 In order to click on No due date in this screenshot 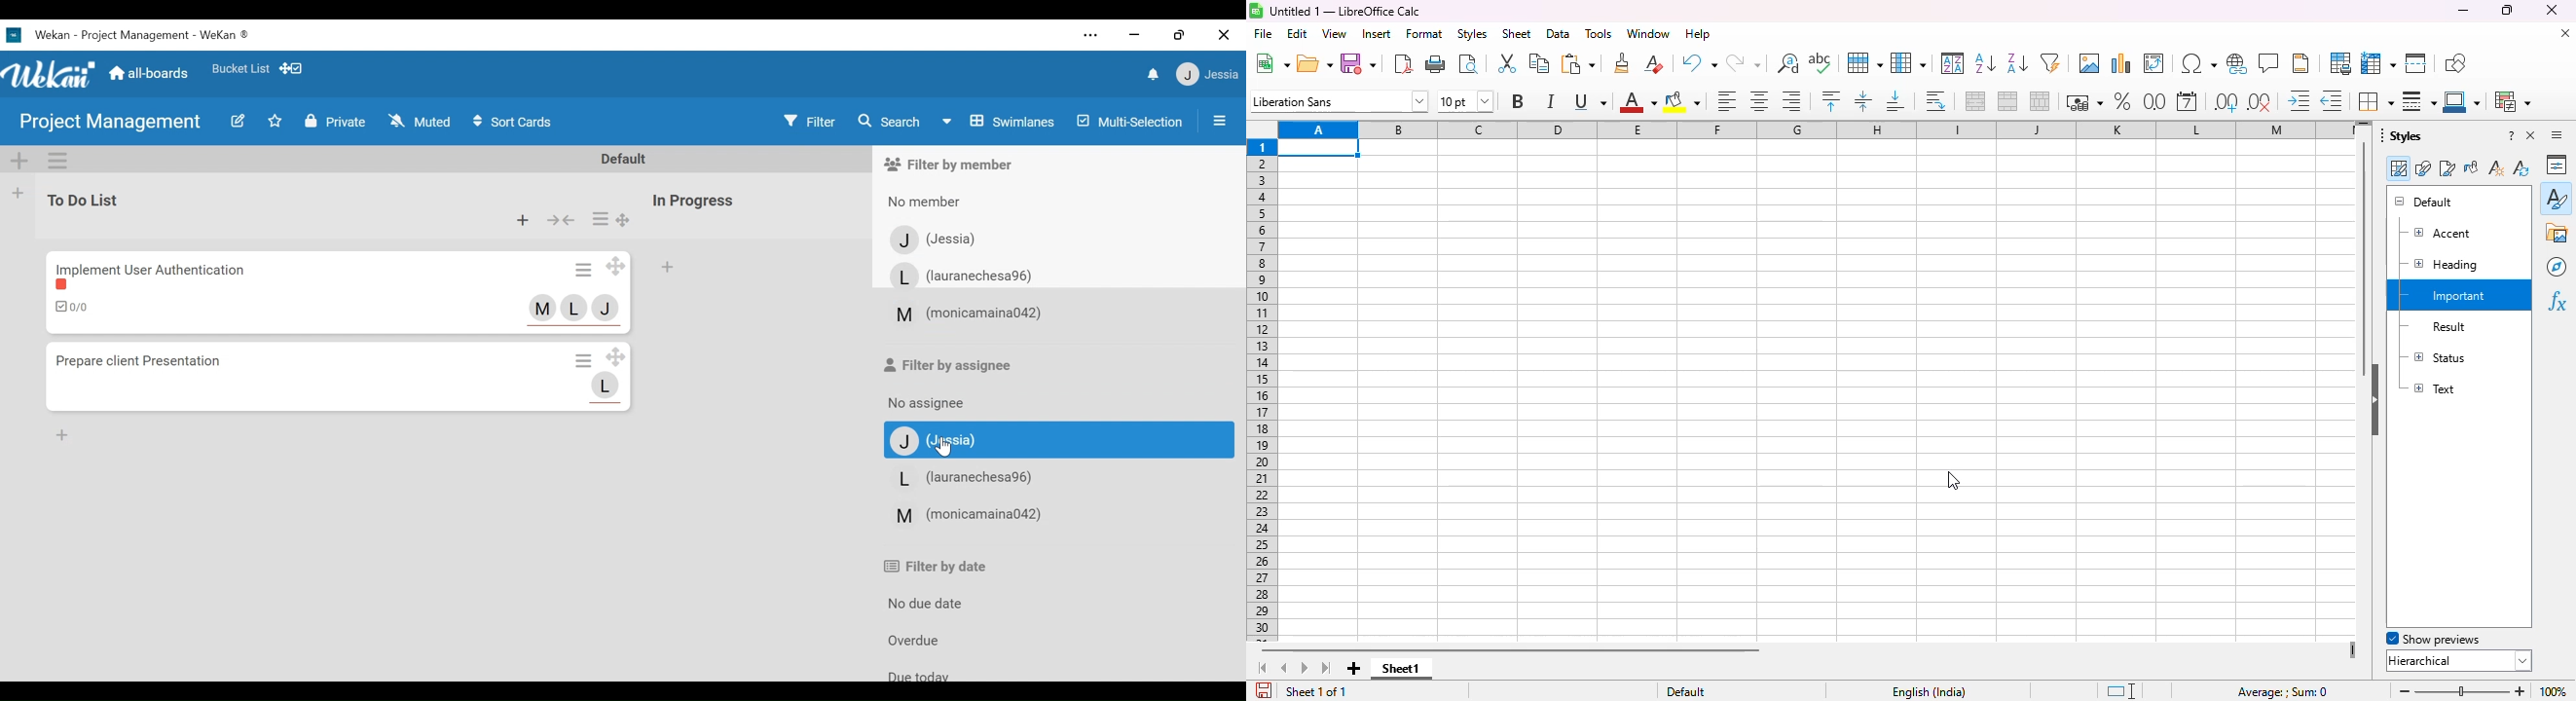, I will do `click(937, 601)`.